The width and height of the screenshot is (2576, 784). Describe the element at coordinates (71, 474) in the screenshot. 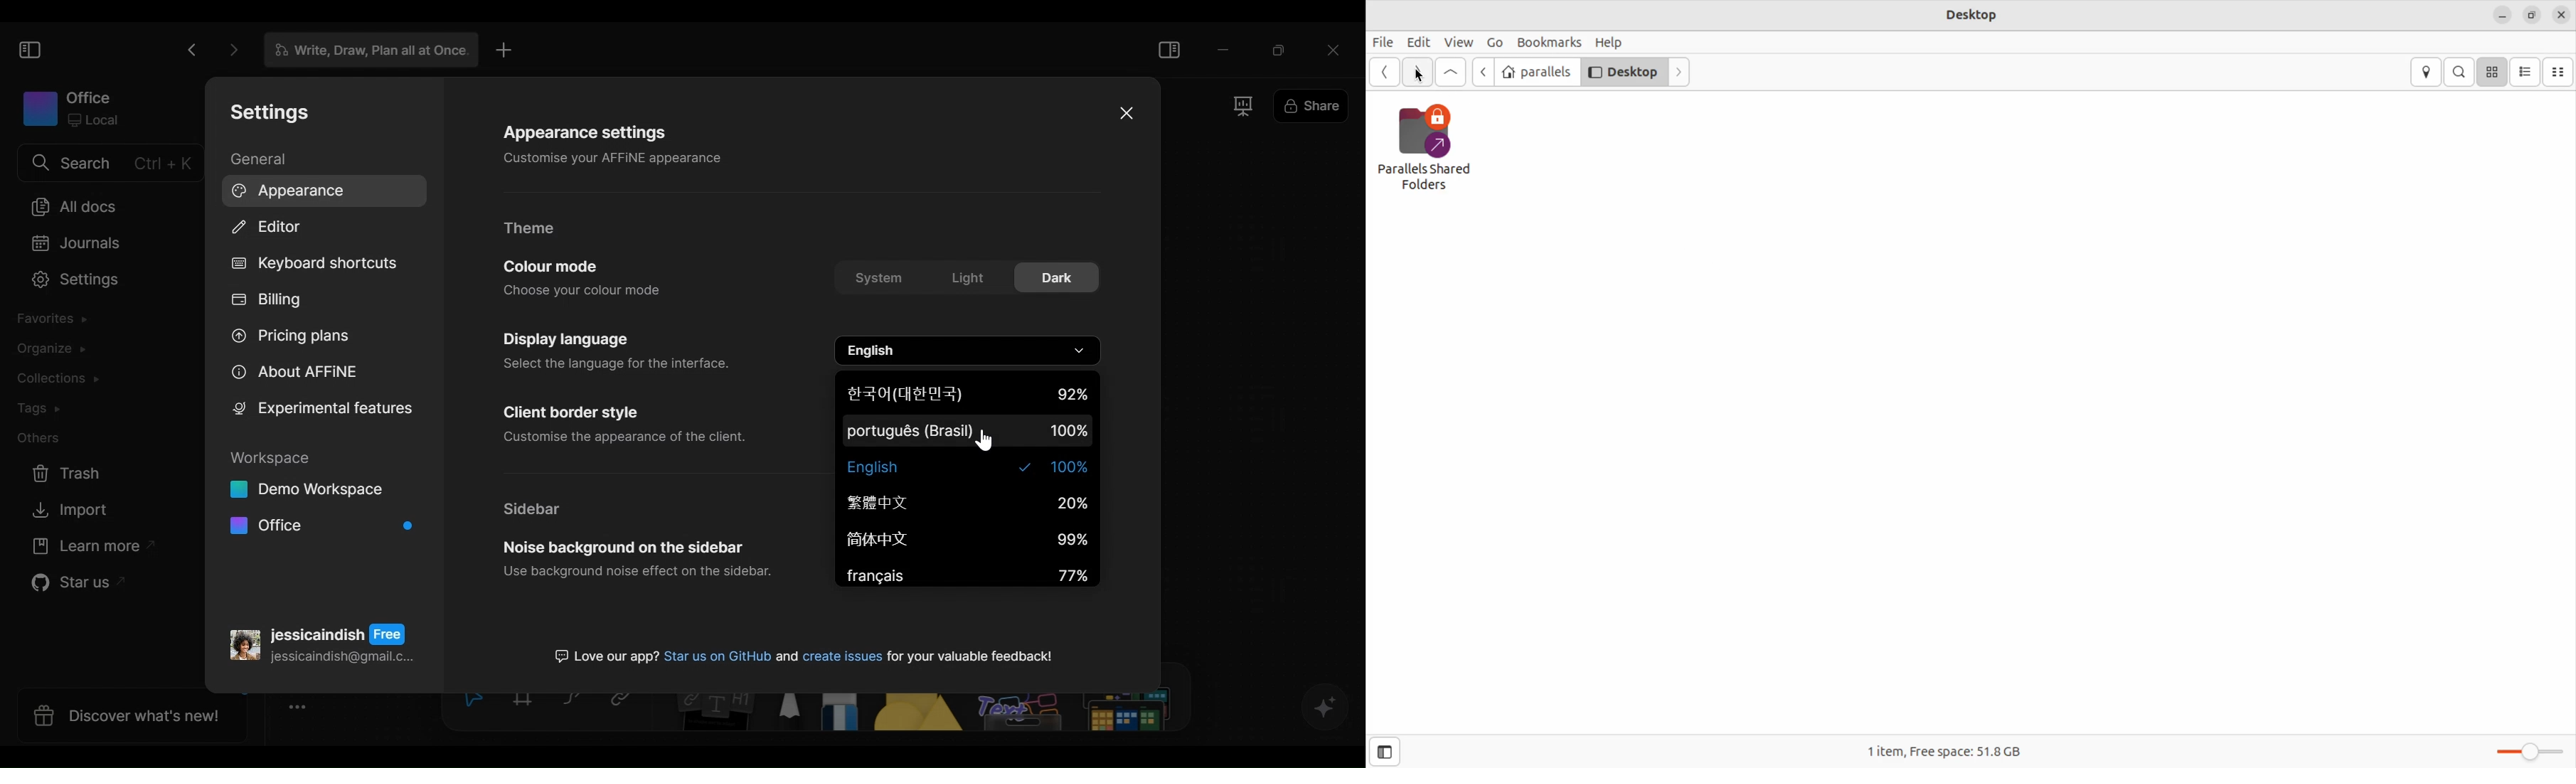

I see `Trash` at that location.